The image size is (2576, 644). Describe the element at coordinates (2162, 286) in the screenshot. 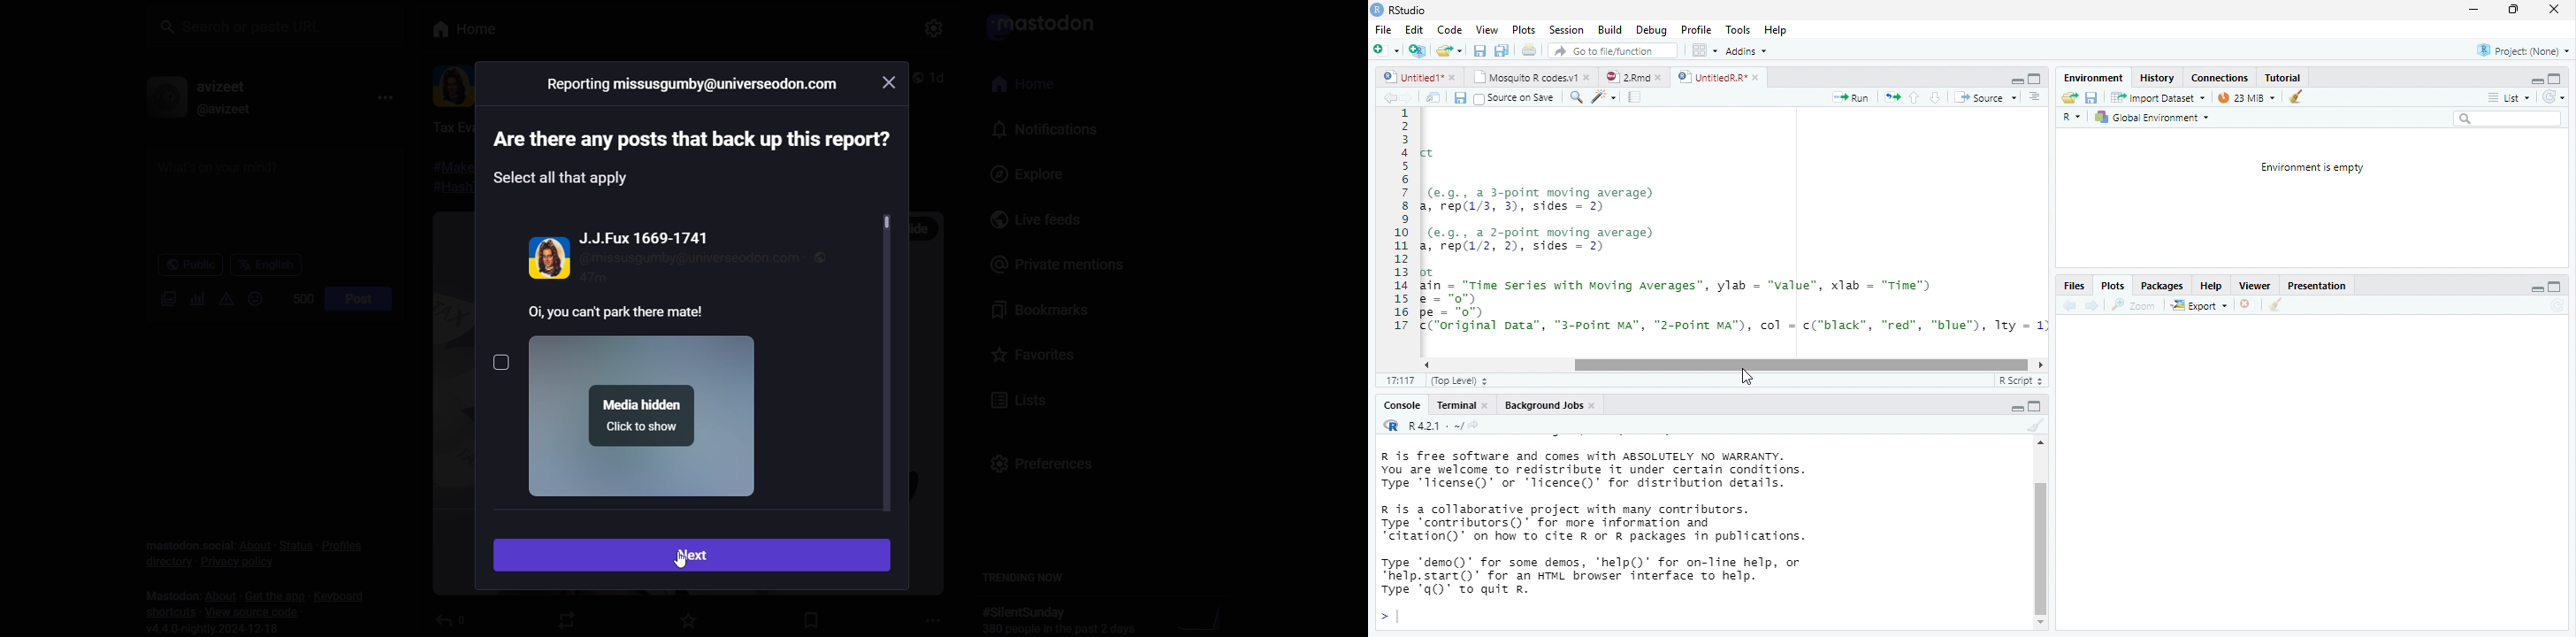

I see `Packages` at that location.